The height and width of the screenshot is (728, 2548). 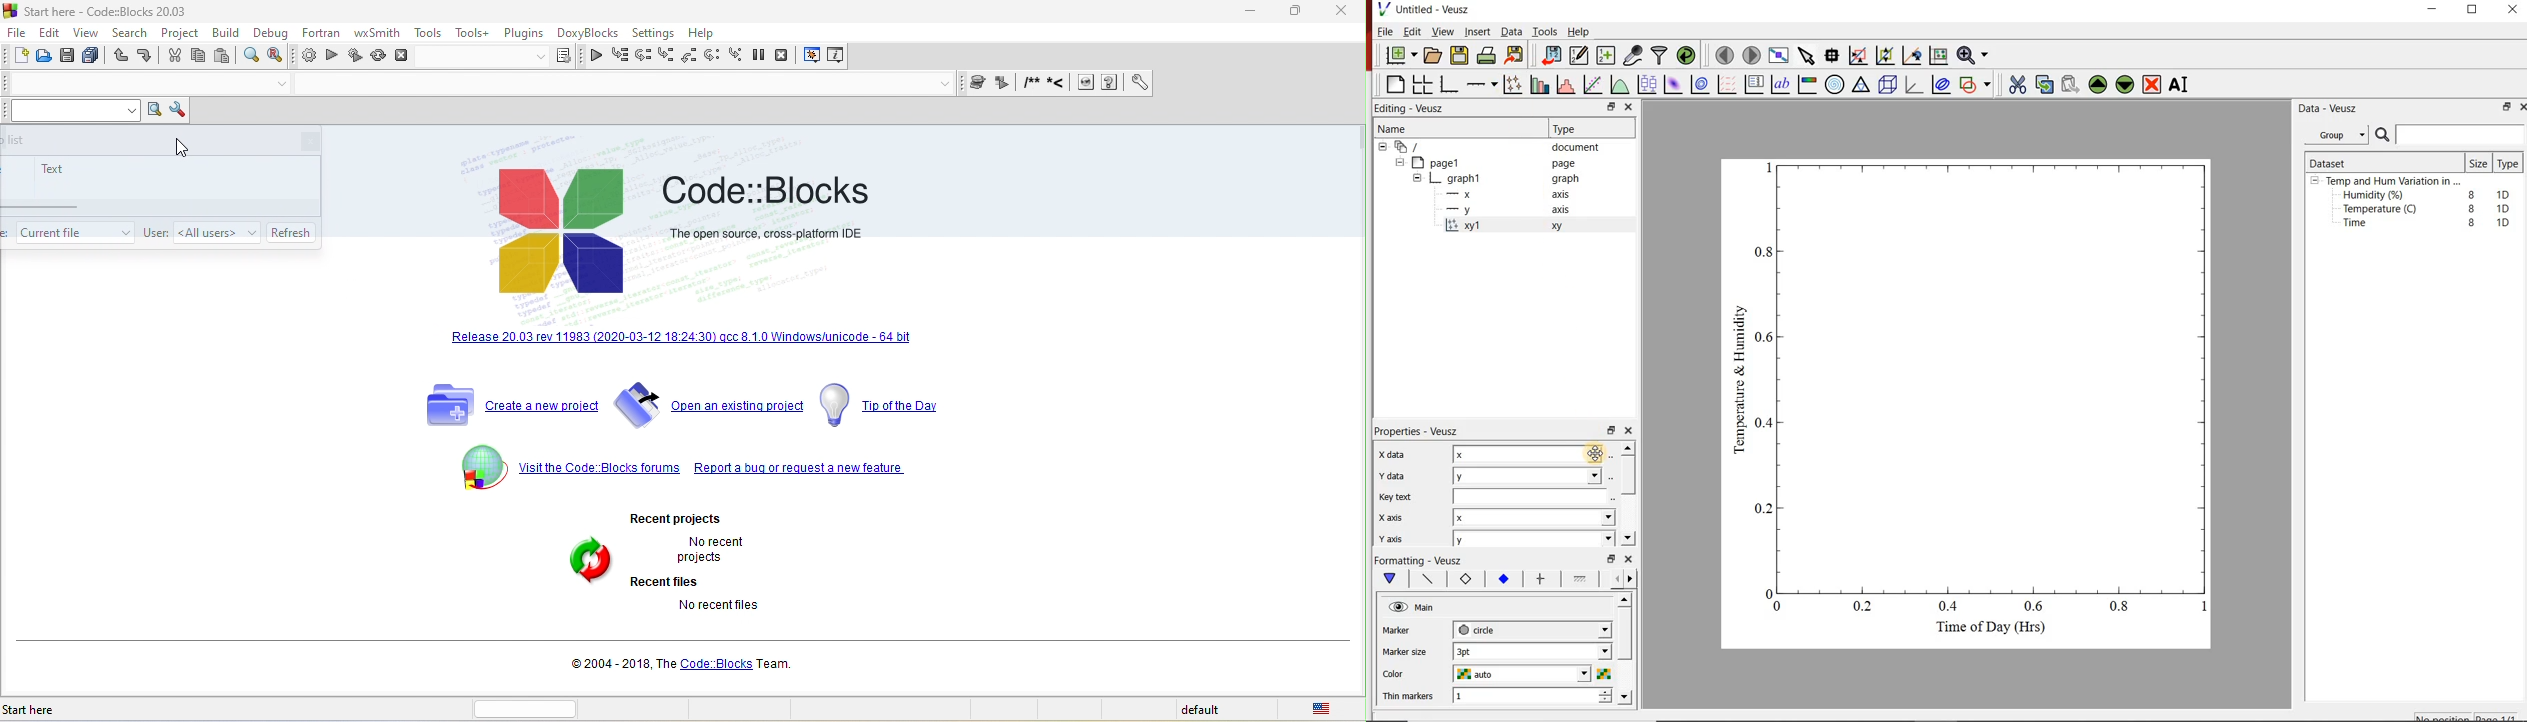 I want to click on plot covariance ellipses, so click(x=1945, y=87).